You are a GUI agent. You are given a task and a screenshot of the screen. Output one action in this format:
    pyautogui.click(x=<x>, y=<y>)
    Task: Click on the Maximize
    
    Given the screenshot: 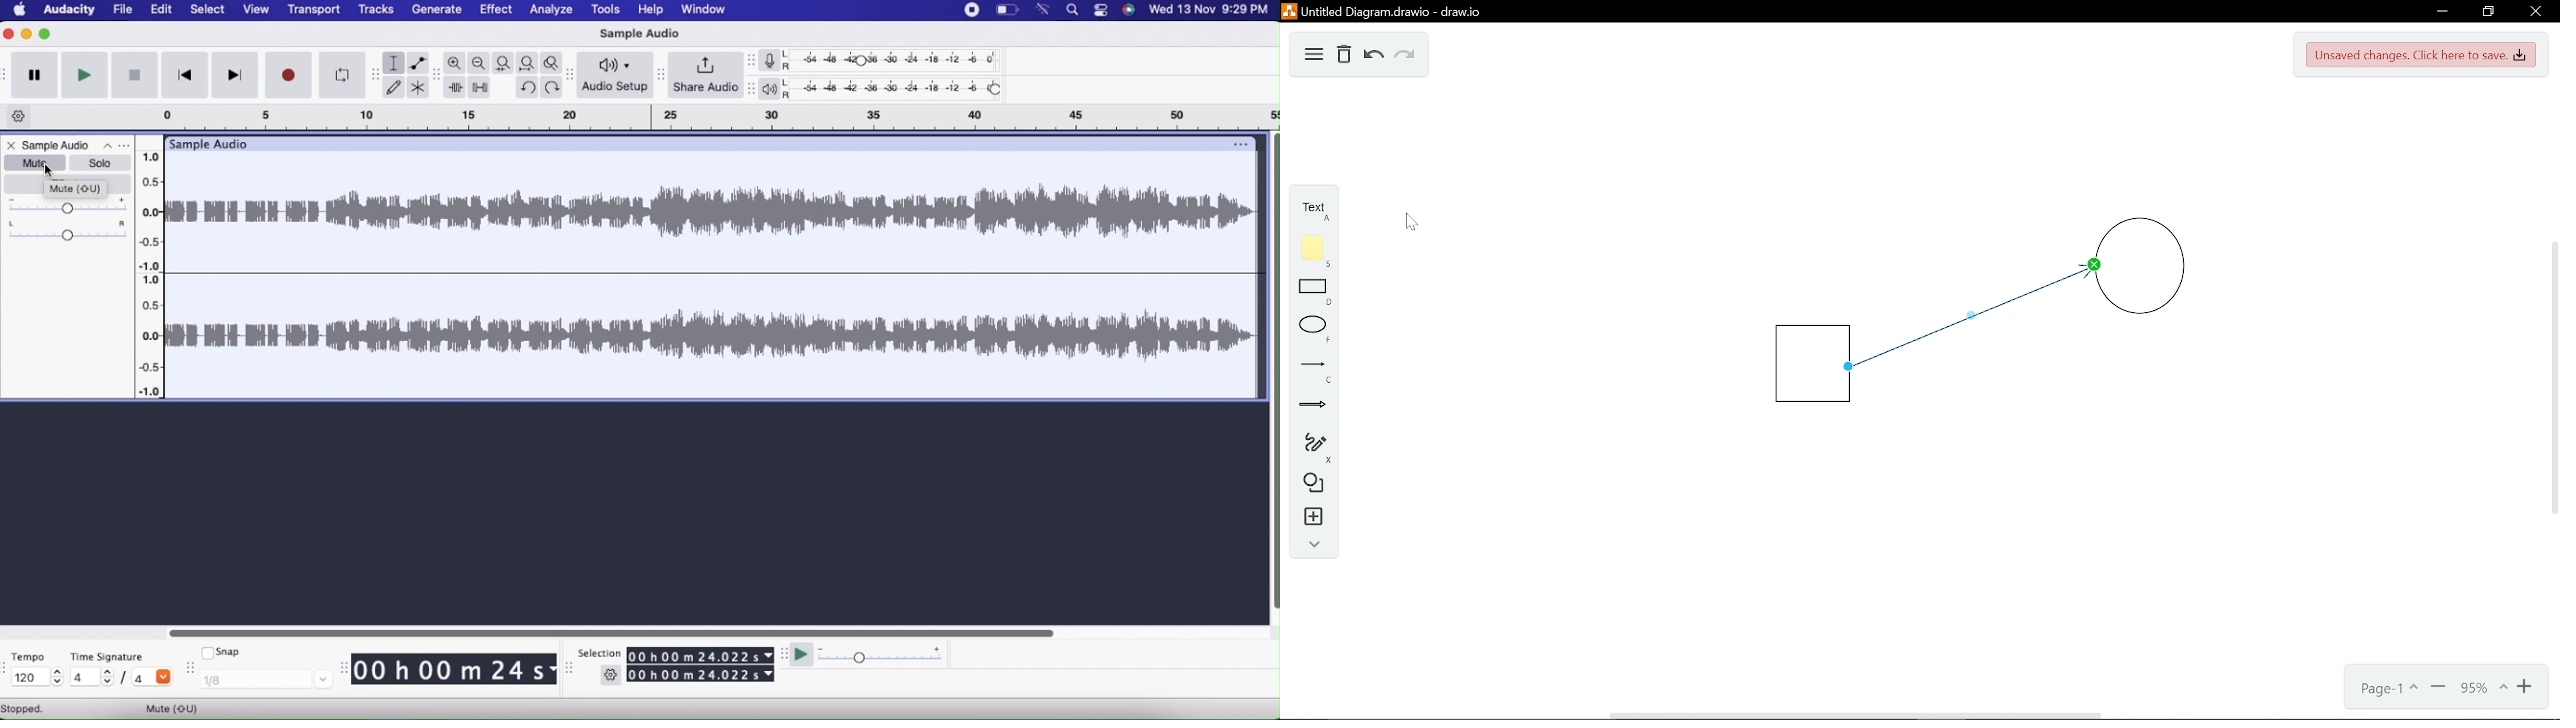 What is the action you would take?
    pyautogui.click(x=26, y=35)
    